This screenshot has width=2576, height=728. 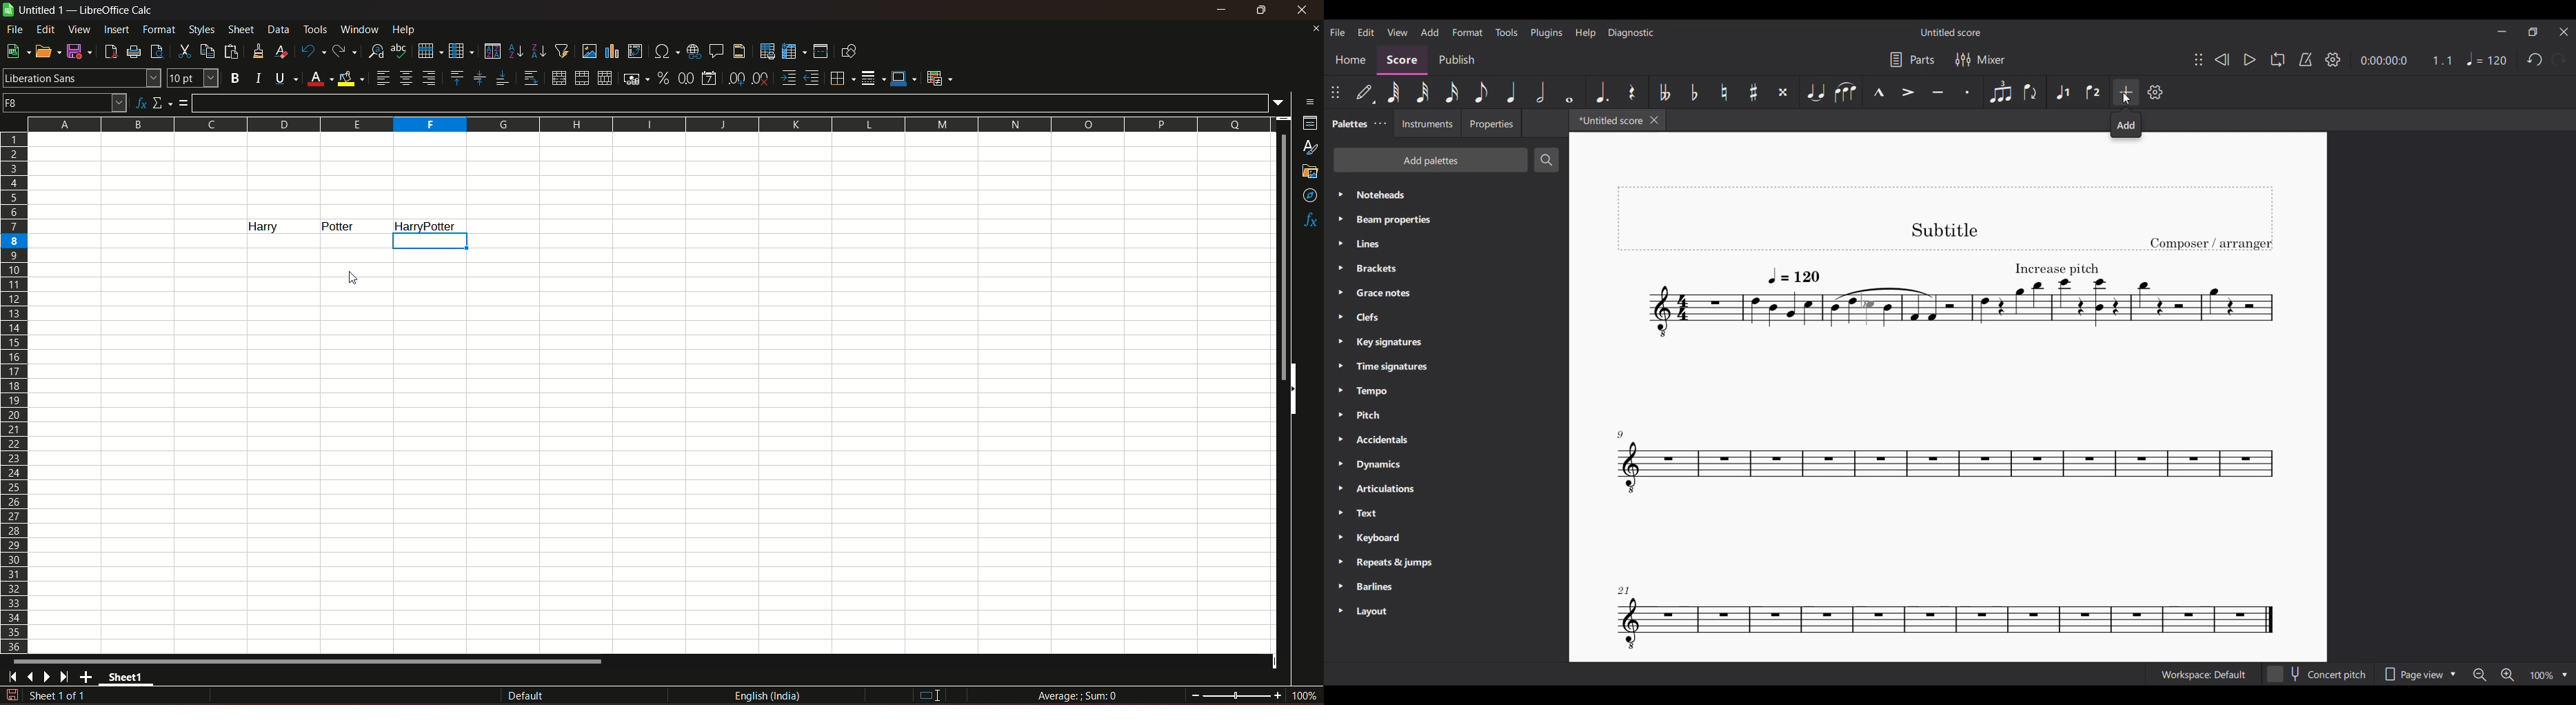 I want to click on column highlight, so click(x=427, y=225).